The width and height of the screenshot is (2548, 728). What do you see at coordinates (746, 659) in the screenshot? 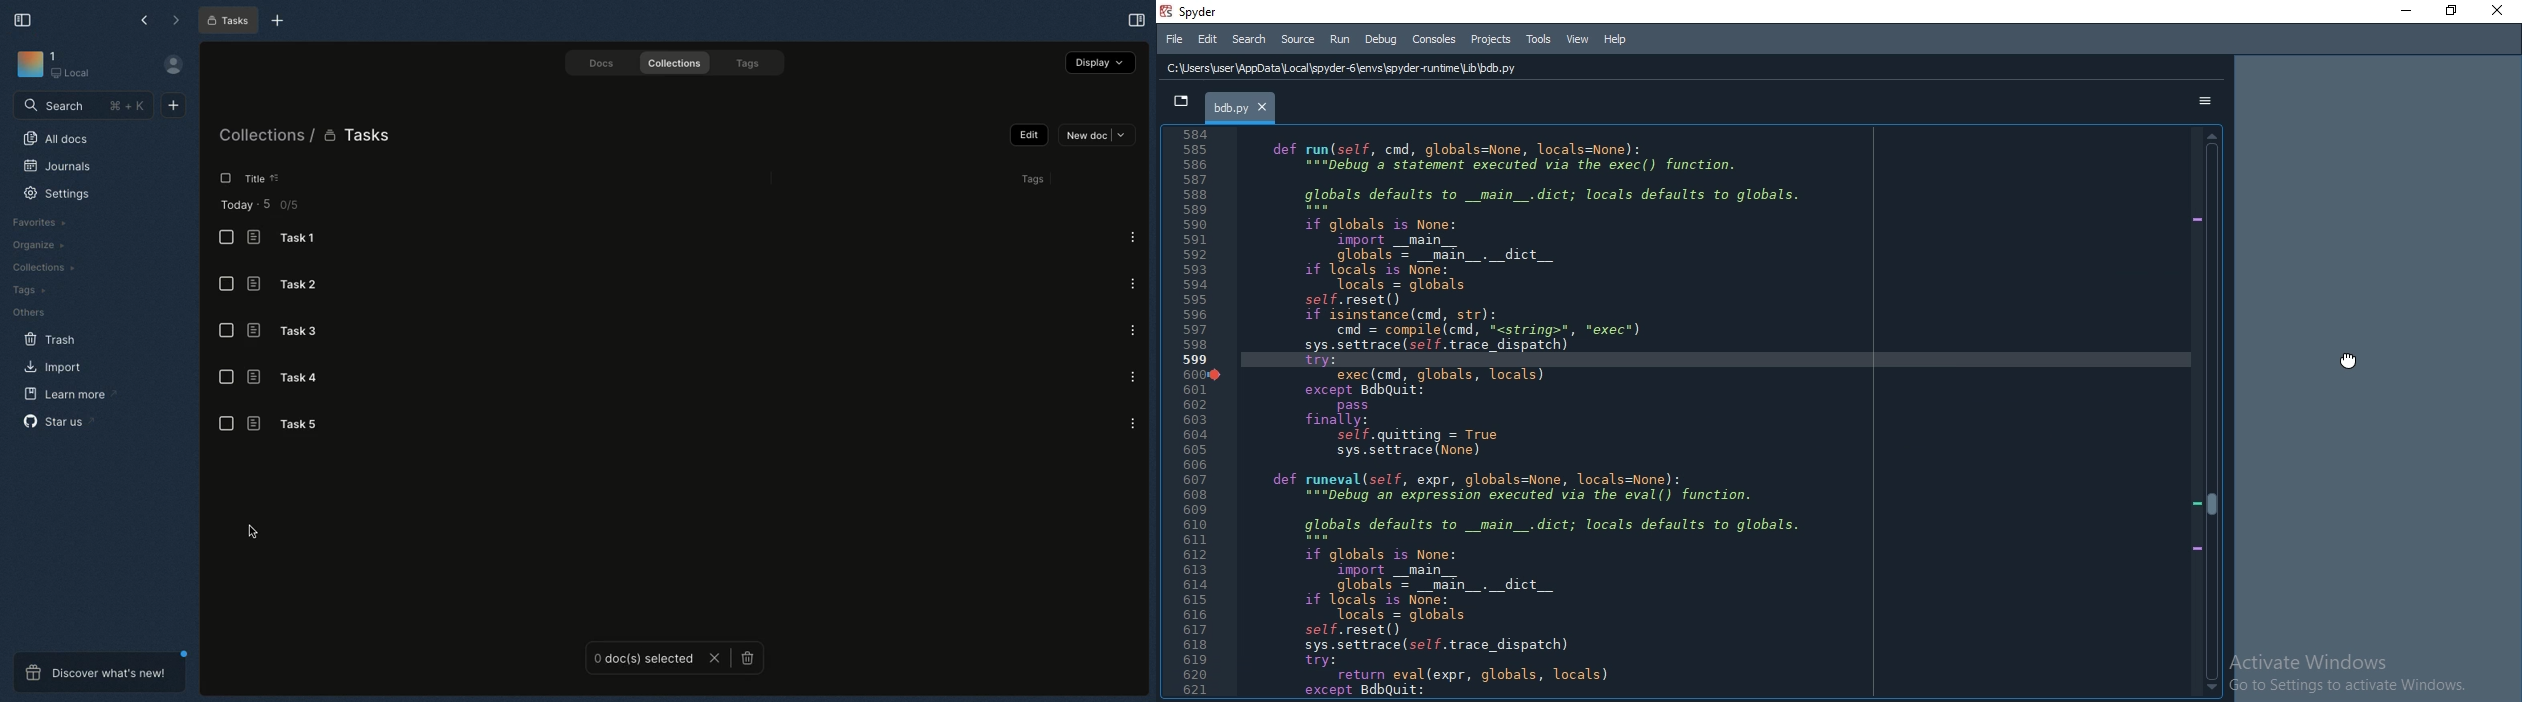
I see `Delete` at bounding box center [746, 659].